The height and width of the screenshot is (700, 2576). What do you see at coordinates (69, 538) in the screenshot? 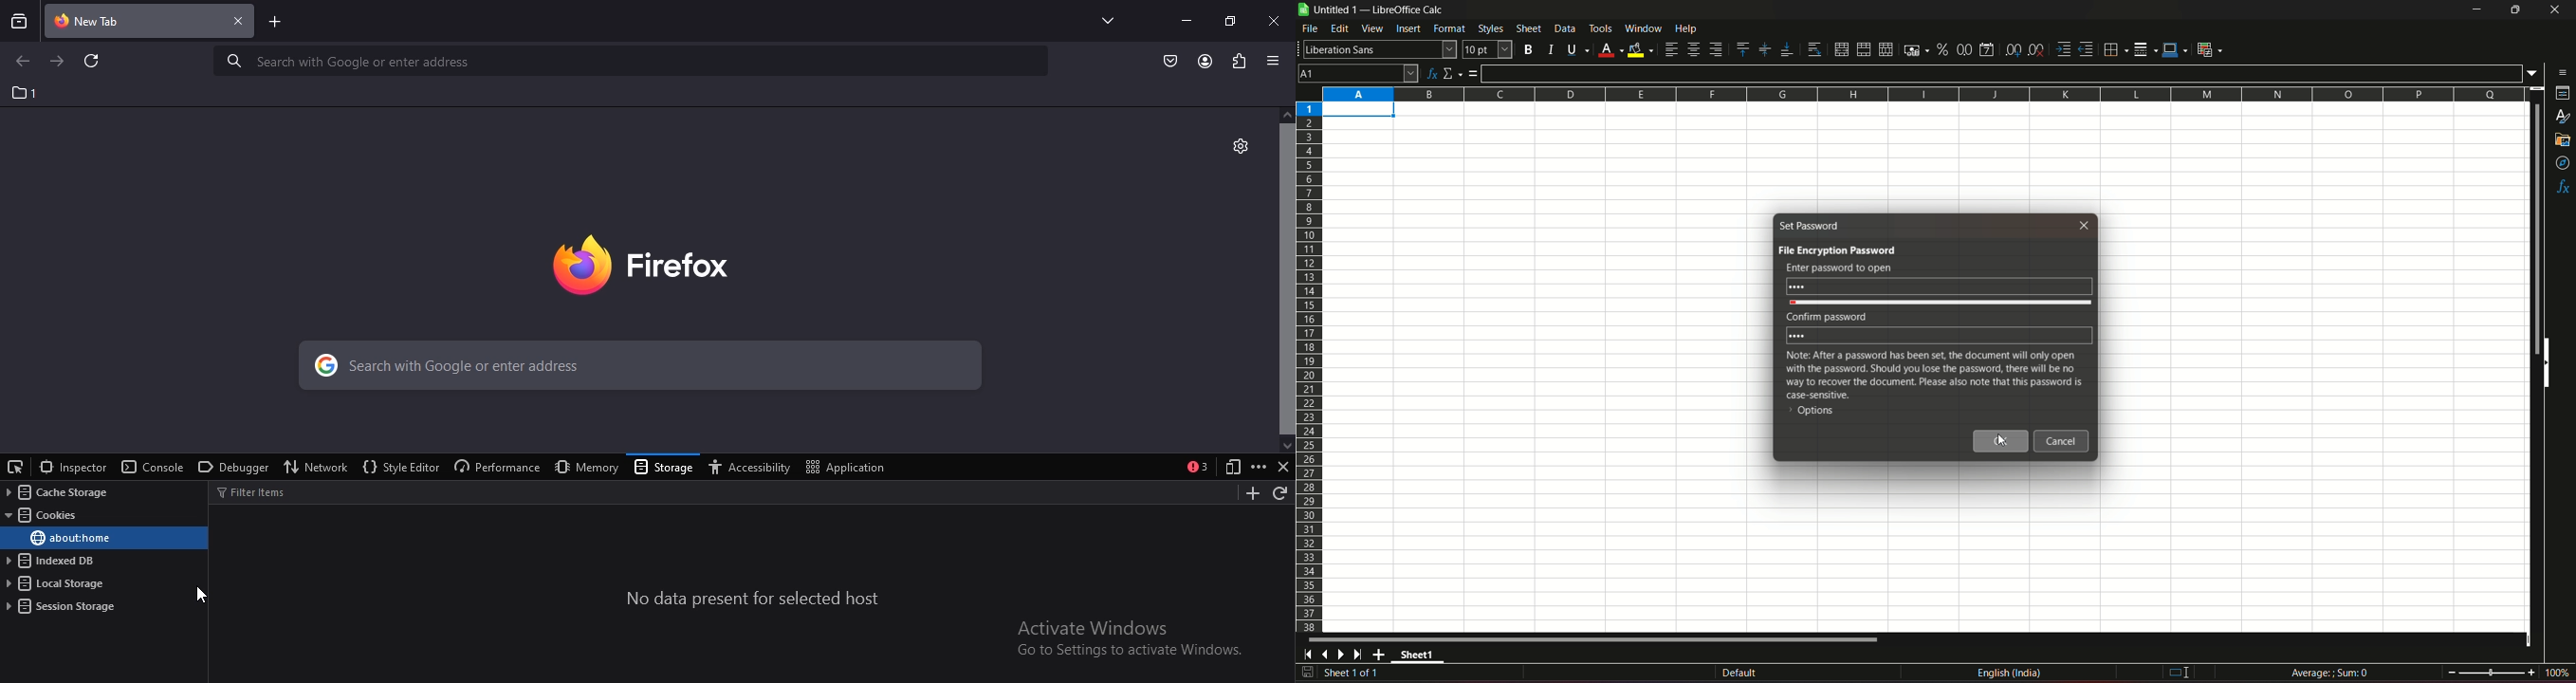
I see `about:home` at bounding box center [69, 538].